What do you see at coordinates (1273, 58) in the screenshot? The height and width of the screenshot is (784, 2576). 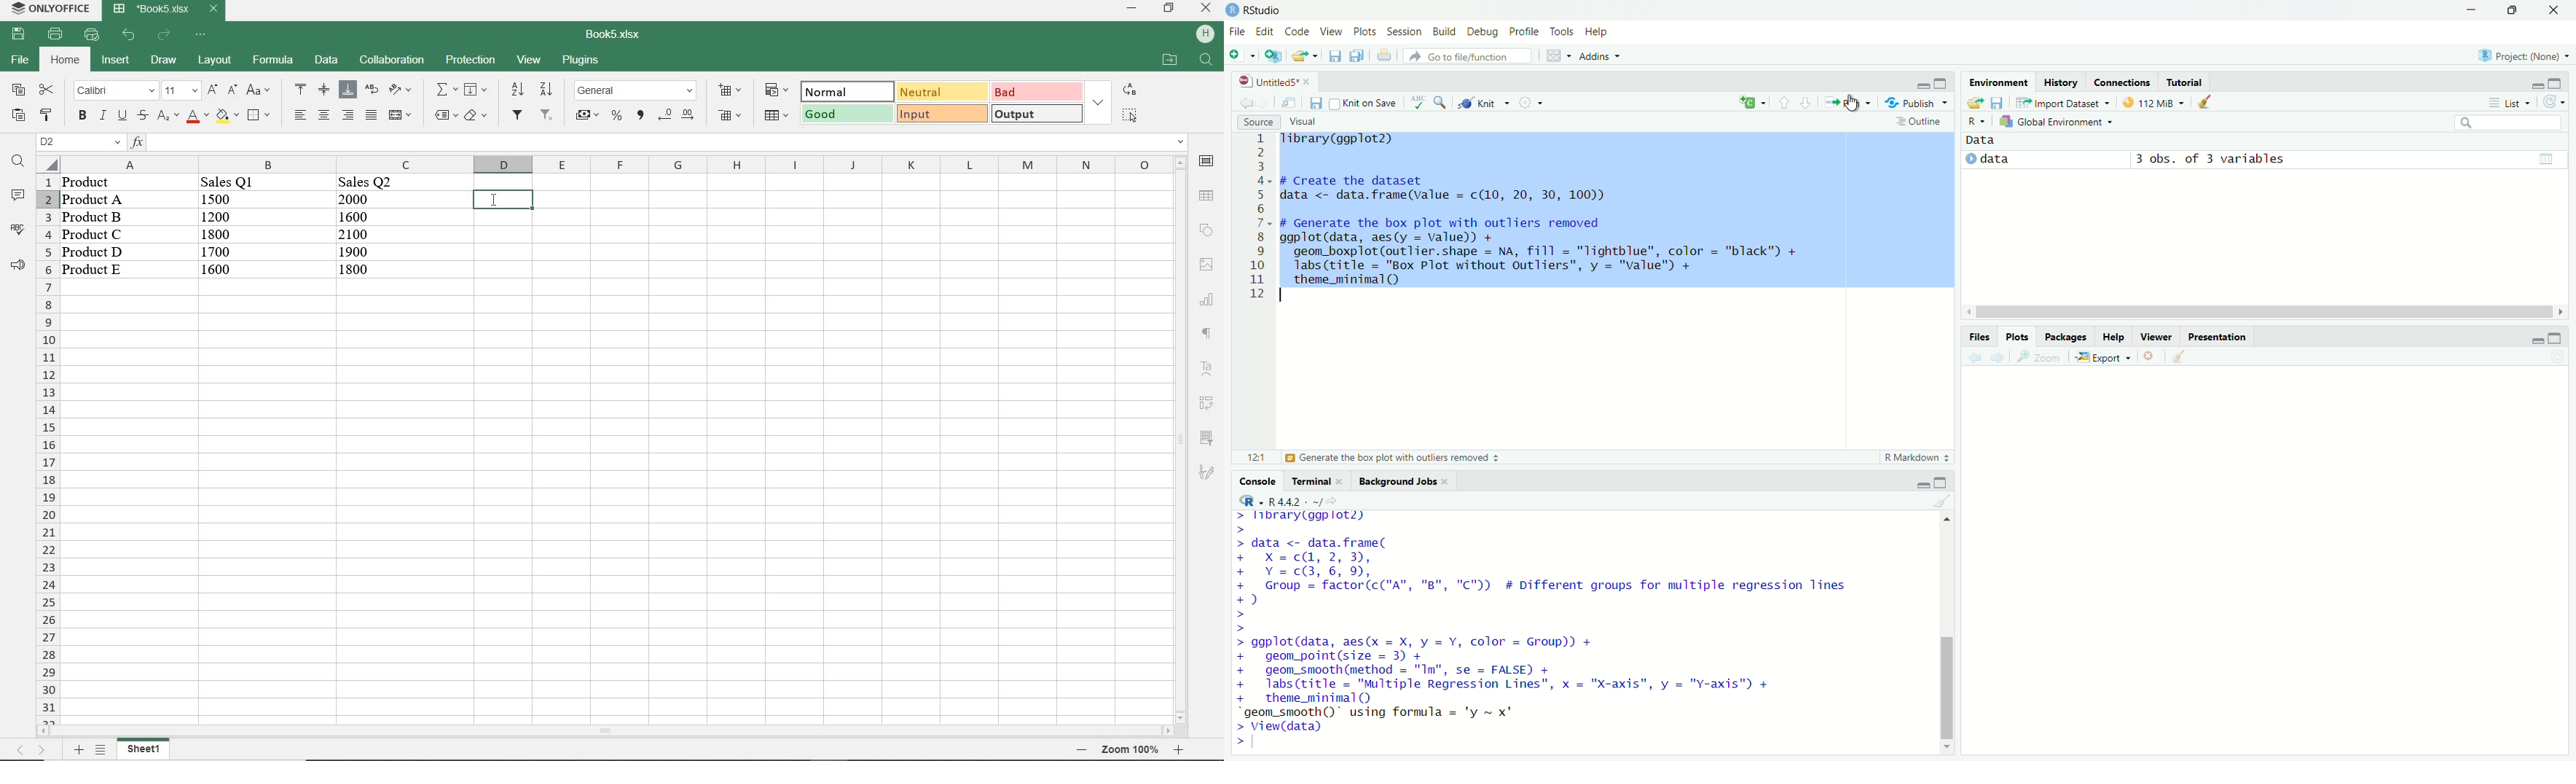 I see `add` at bounding box center [1273, 58].